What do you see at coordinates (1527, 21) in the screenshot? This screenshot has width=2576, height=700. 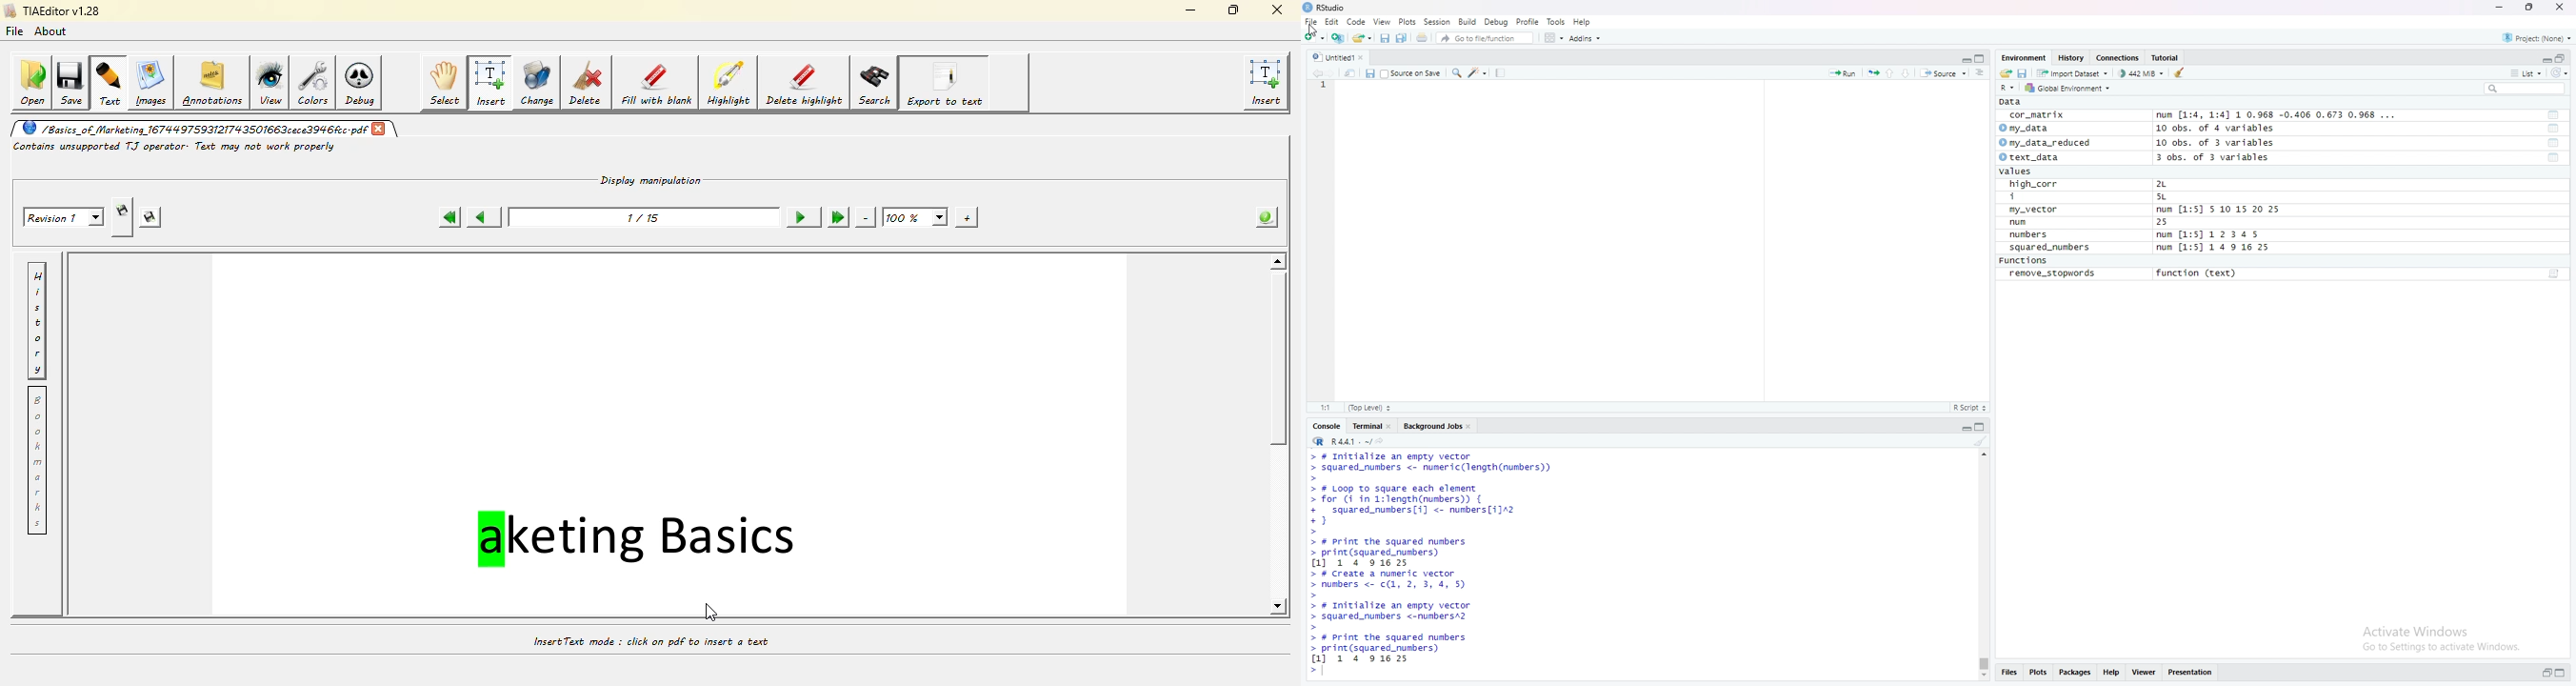 I see `Profile` at bounding box center [1527, 21].